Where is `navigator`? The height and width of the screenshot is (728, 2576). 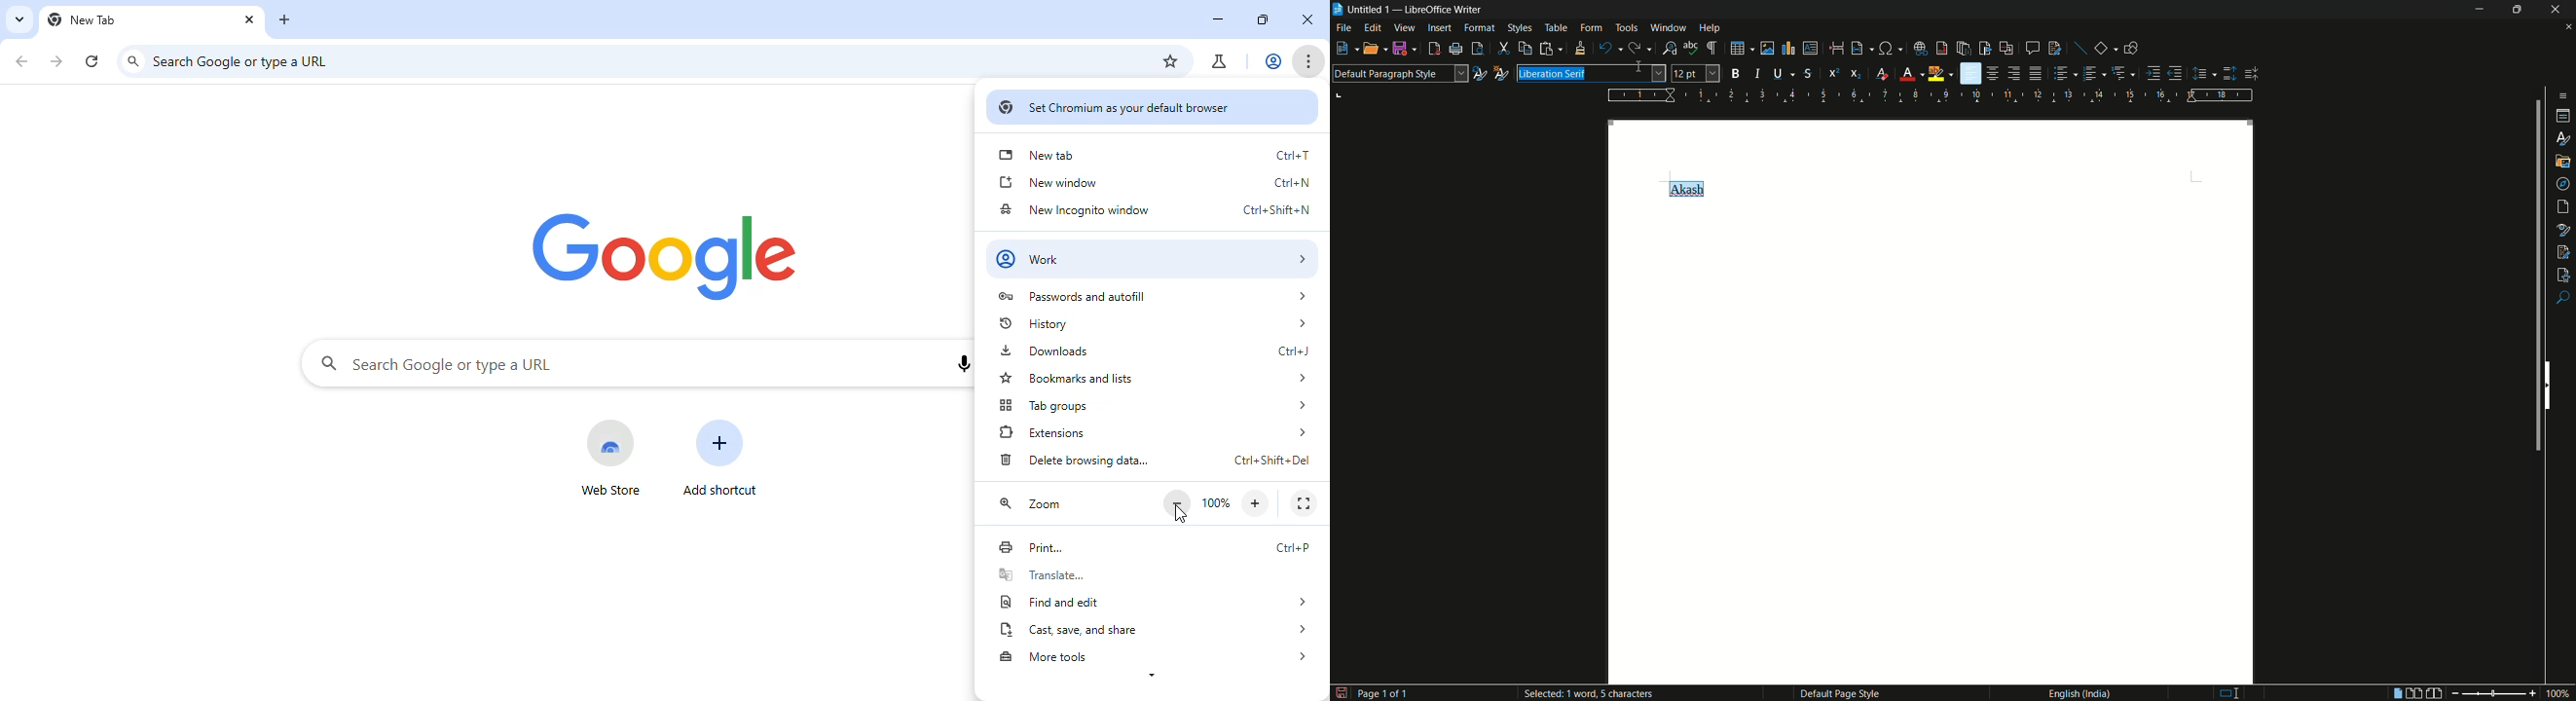
navigator is located at coordinates (2564, 183).